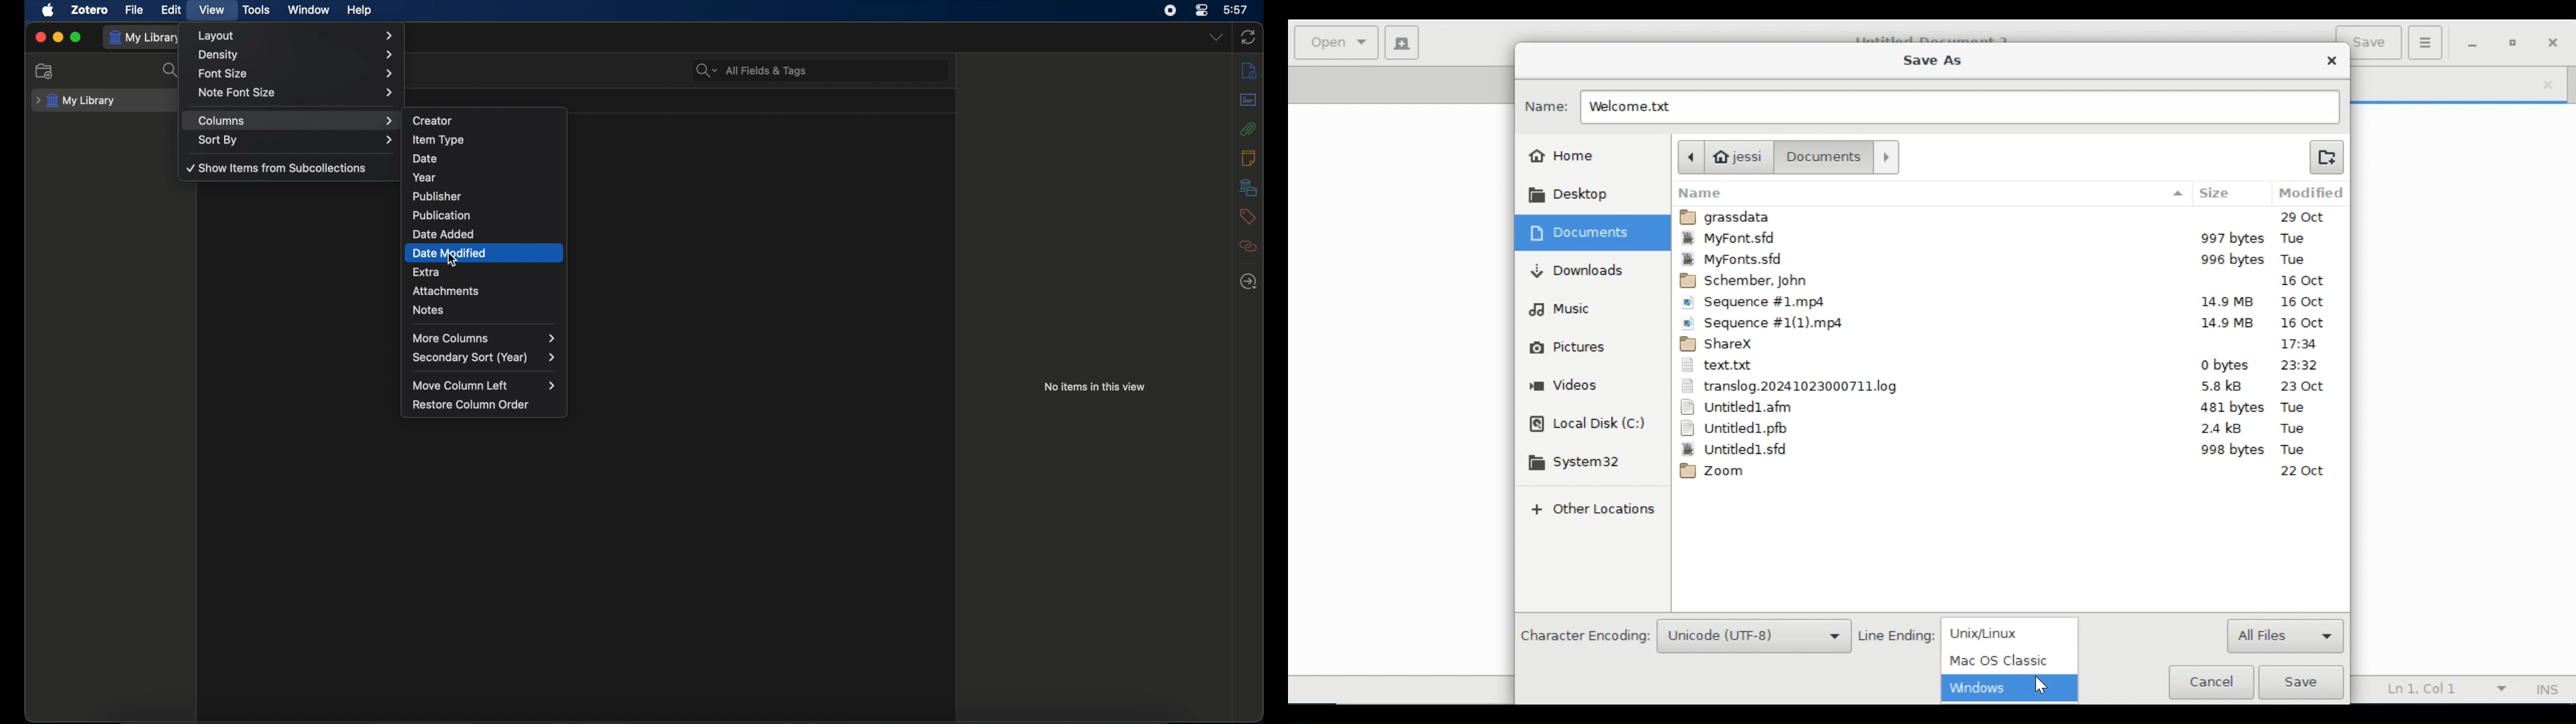 The height and width of the screenshot is (728, 2576). Describe the element at coordinates (2006, 408) in the screenshot. I see `Untitled1.afm 481bytes Tue` at that location.